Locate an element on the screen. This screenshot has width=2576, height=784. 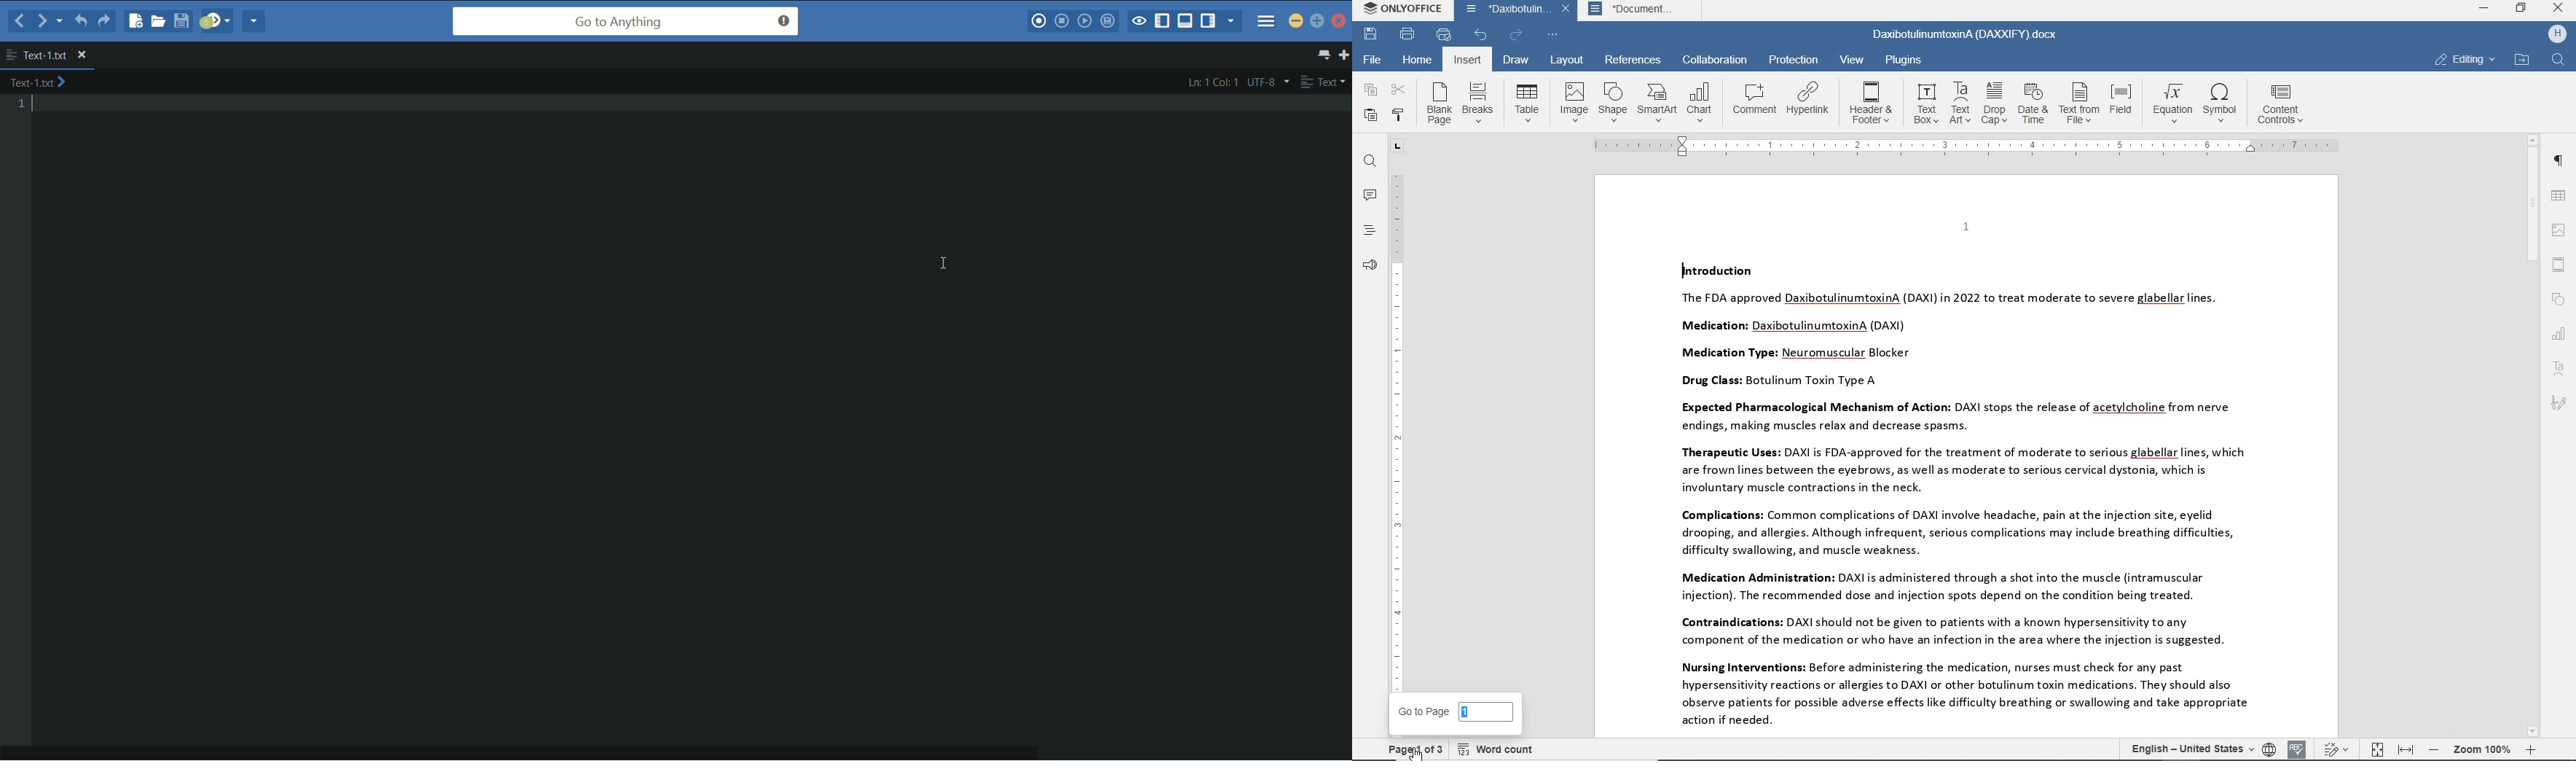
save is located at coordinates (1371, 34).